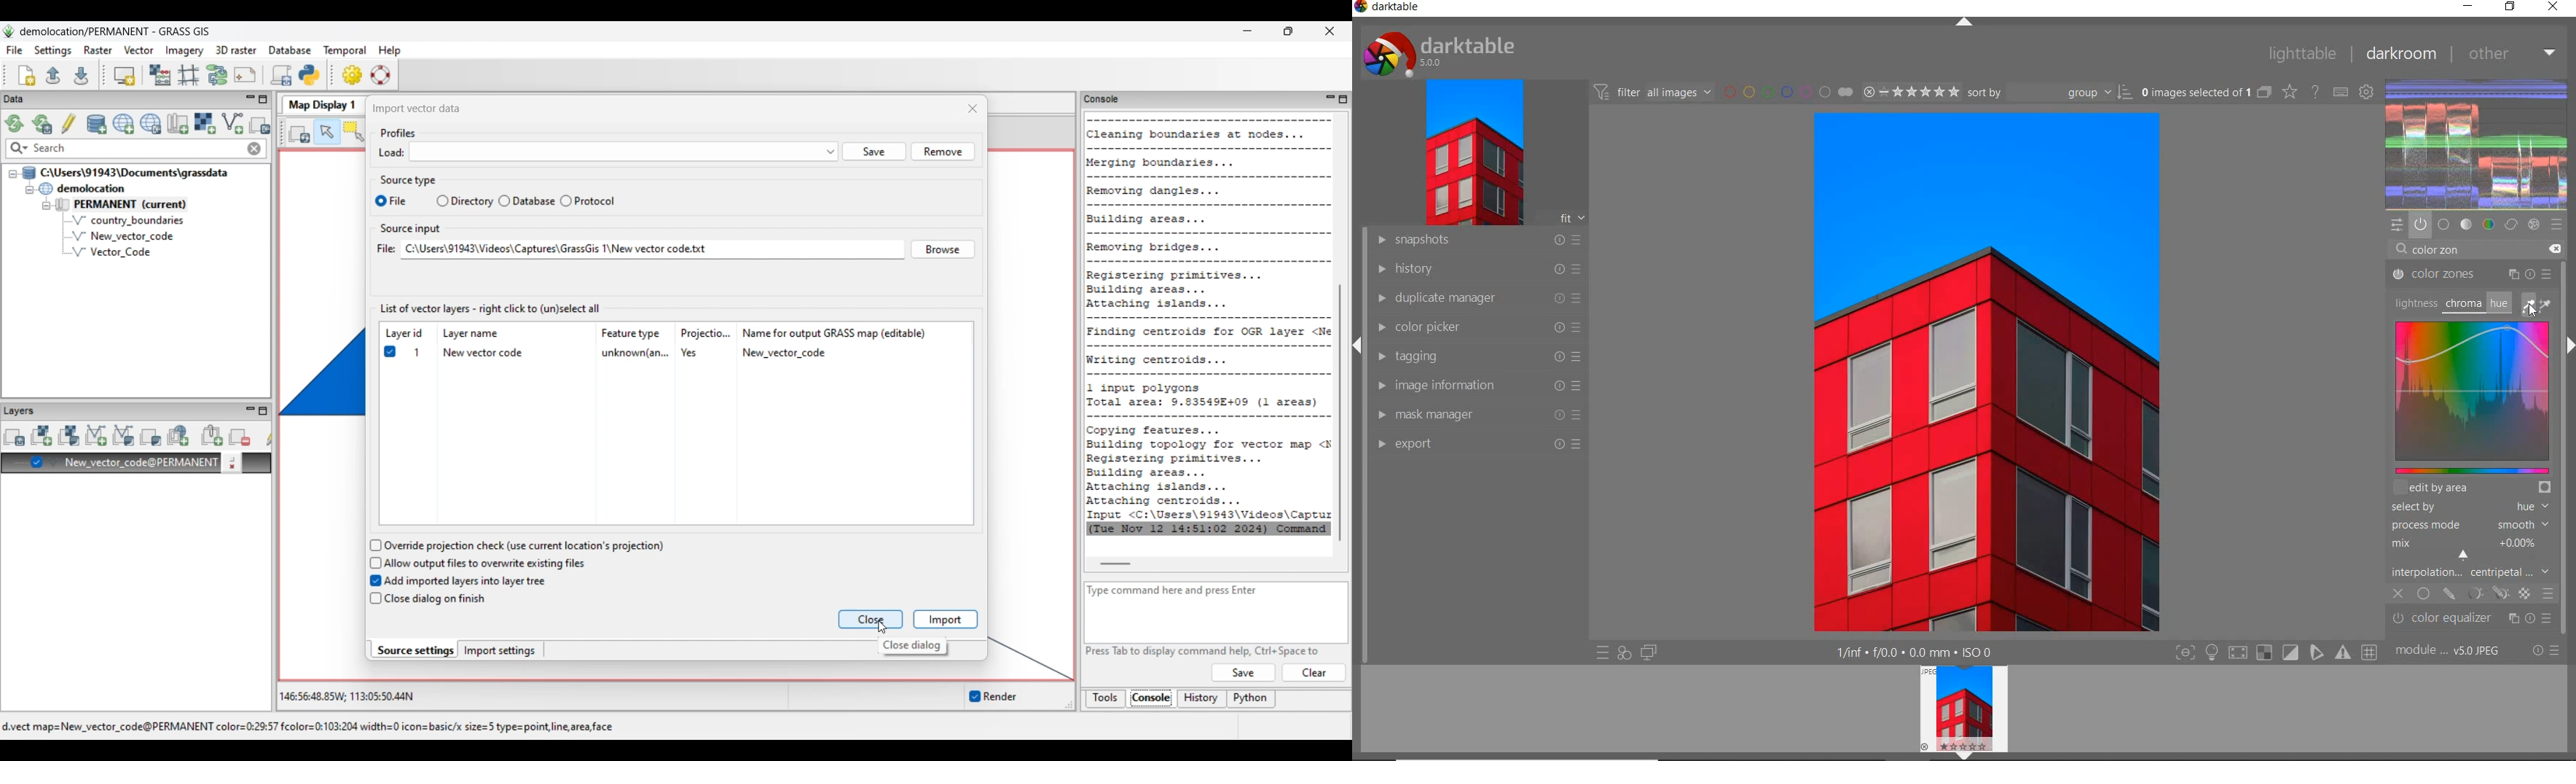 This screenshot has height=784, width=2576. I want to click on cursor, so click(2465, 554).